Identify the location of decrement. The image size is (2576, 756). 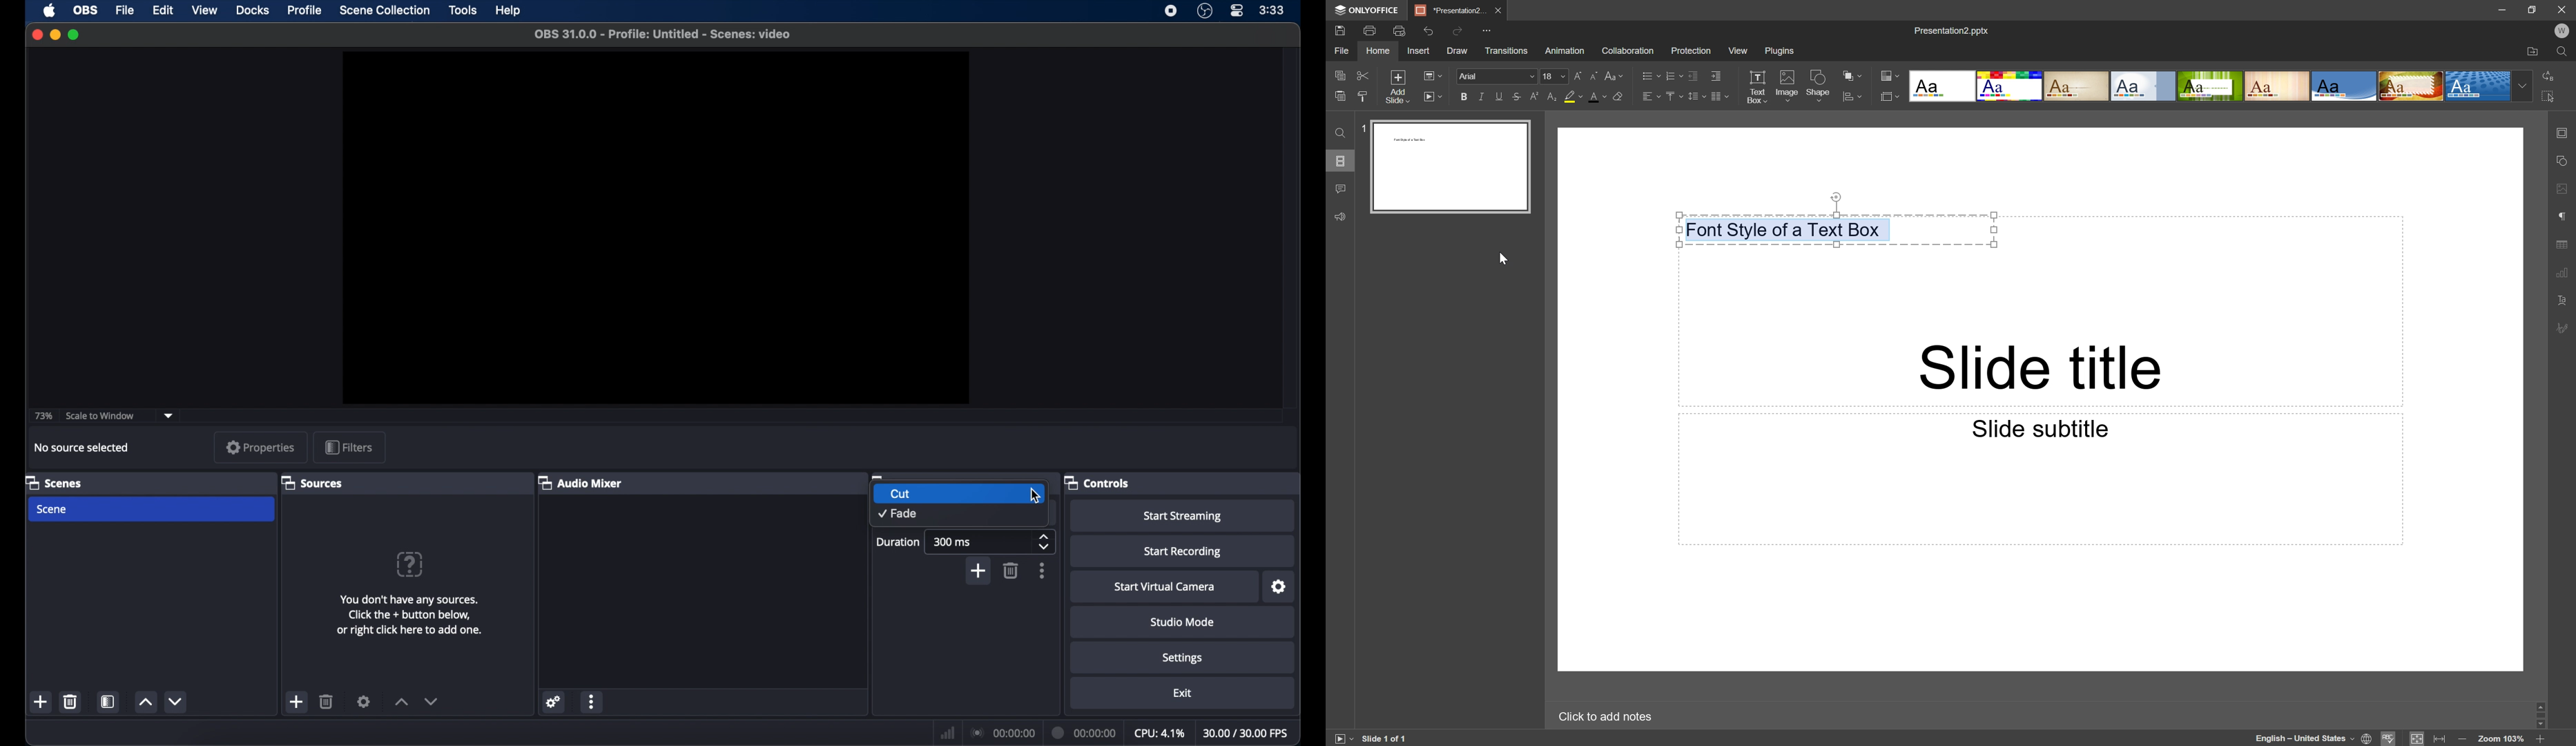
(432, 701).